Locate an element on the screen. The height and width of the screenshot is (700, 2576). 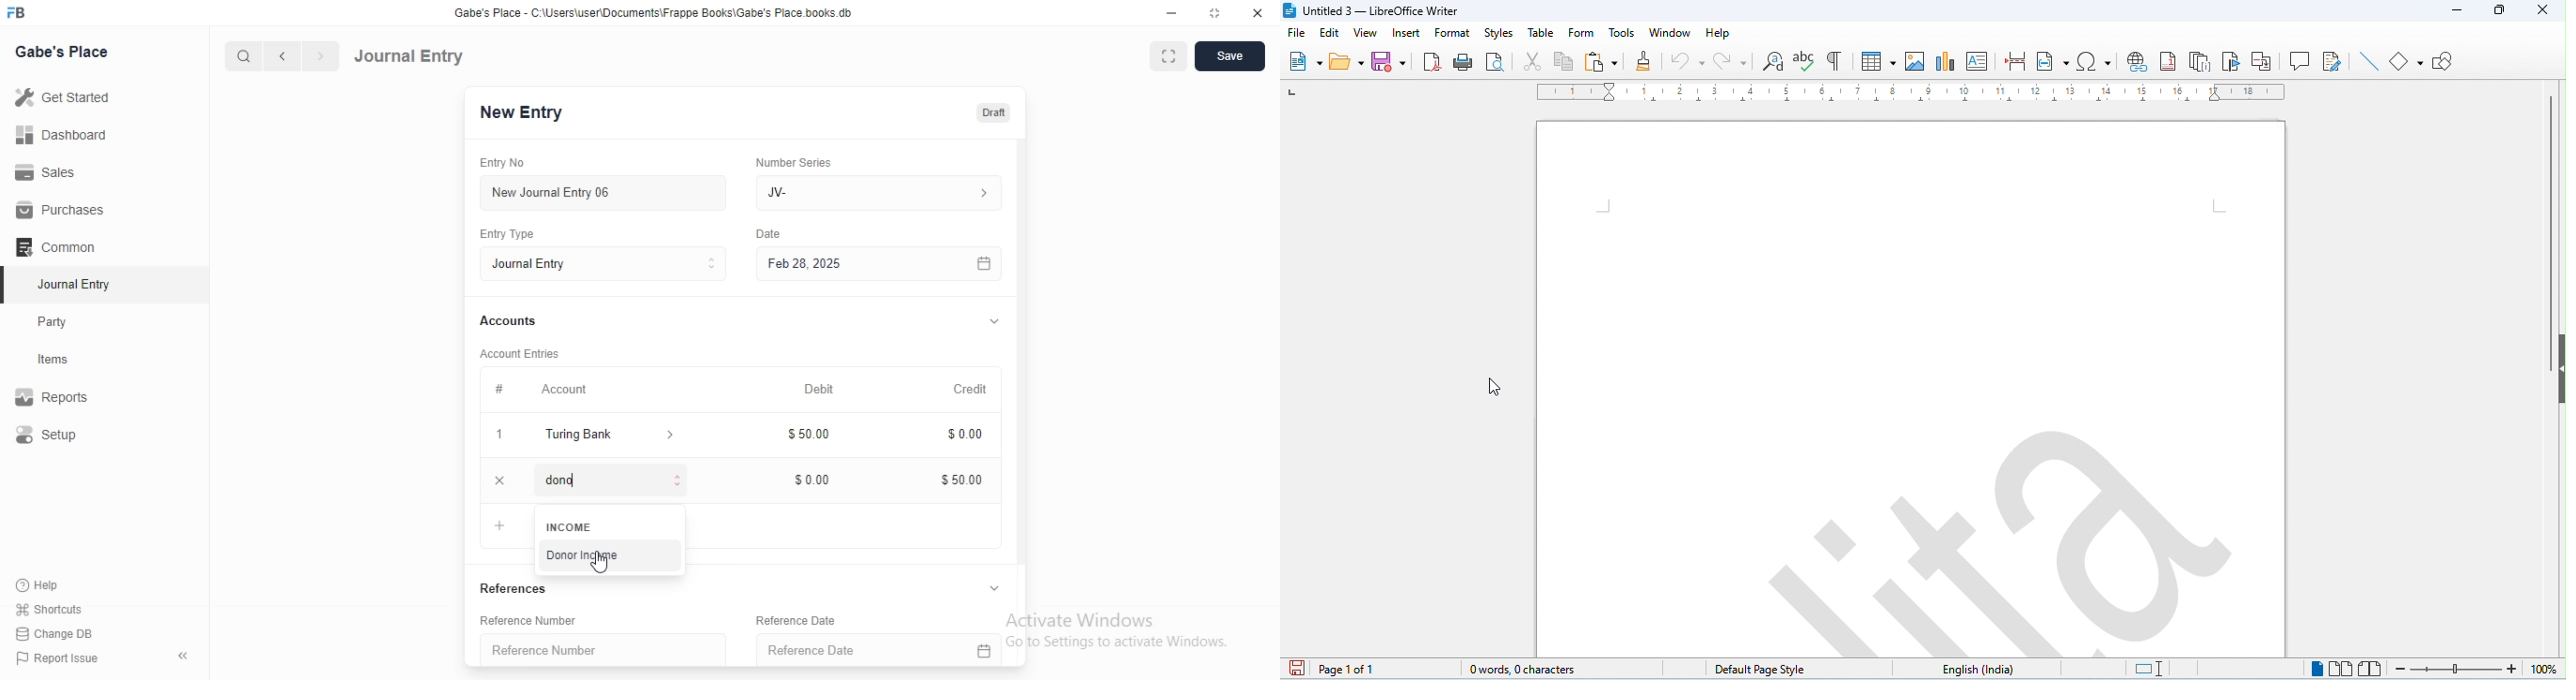
insert image is located at coordinates (1918, 61).